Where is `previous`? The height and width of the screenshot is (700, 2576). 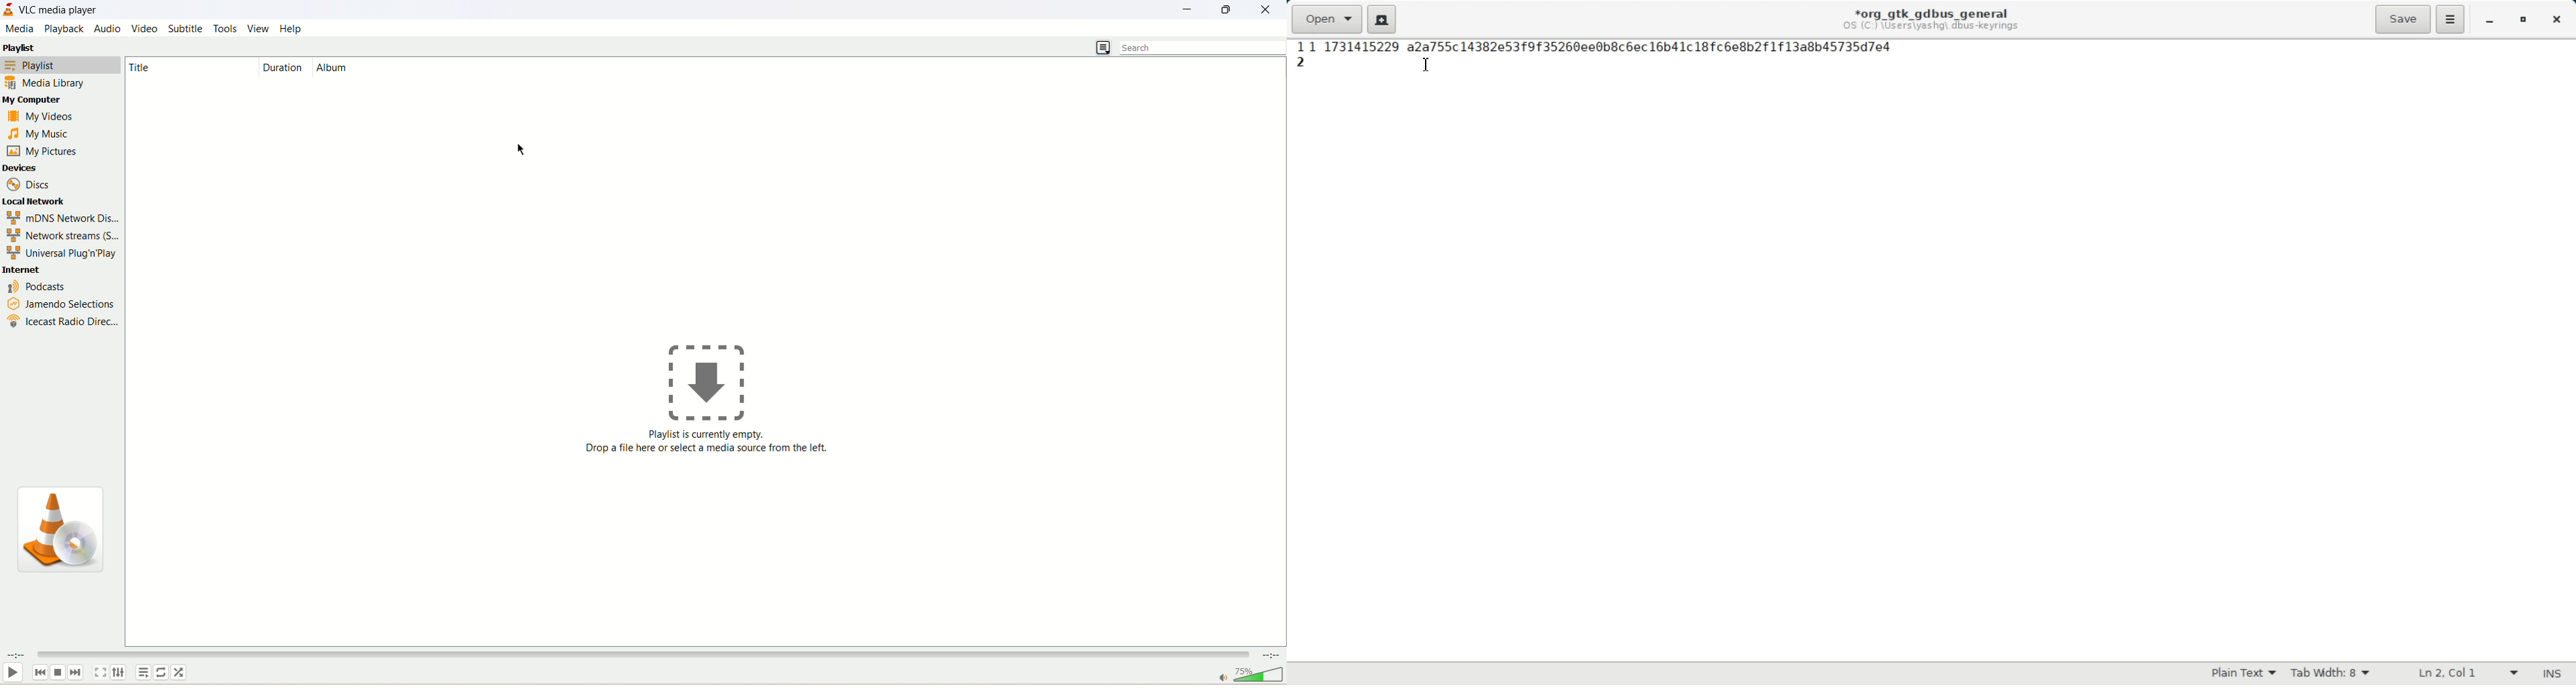 previous is located at coordinates (40, 671).